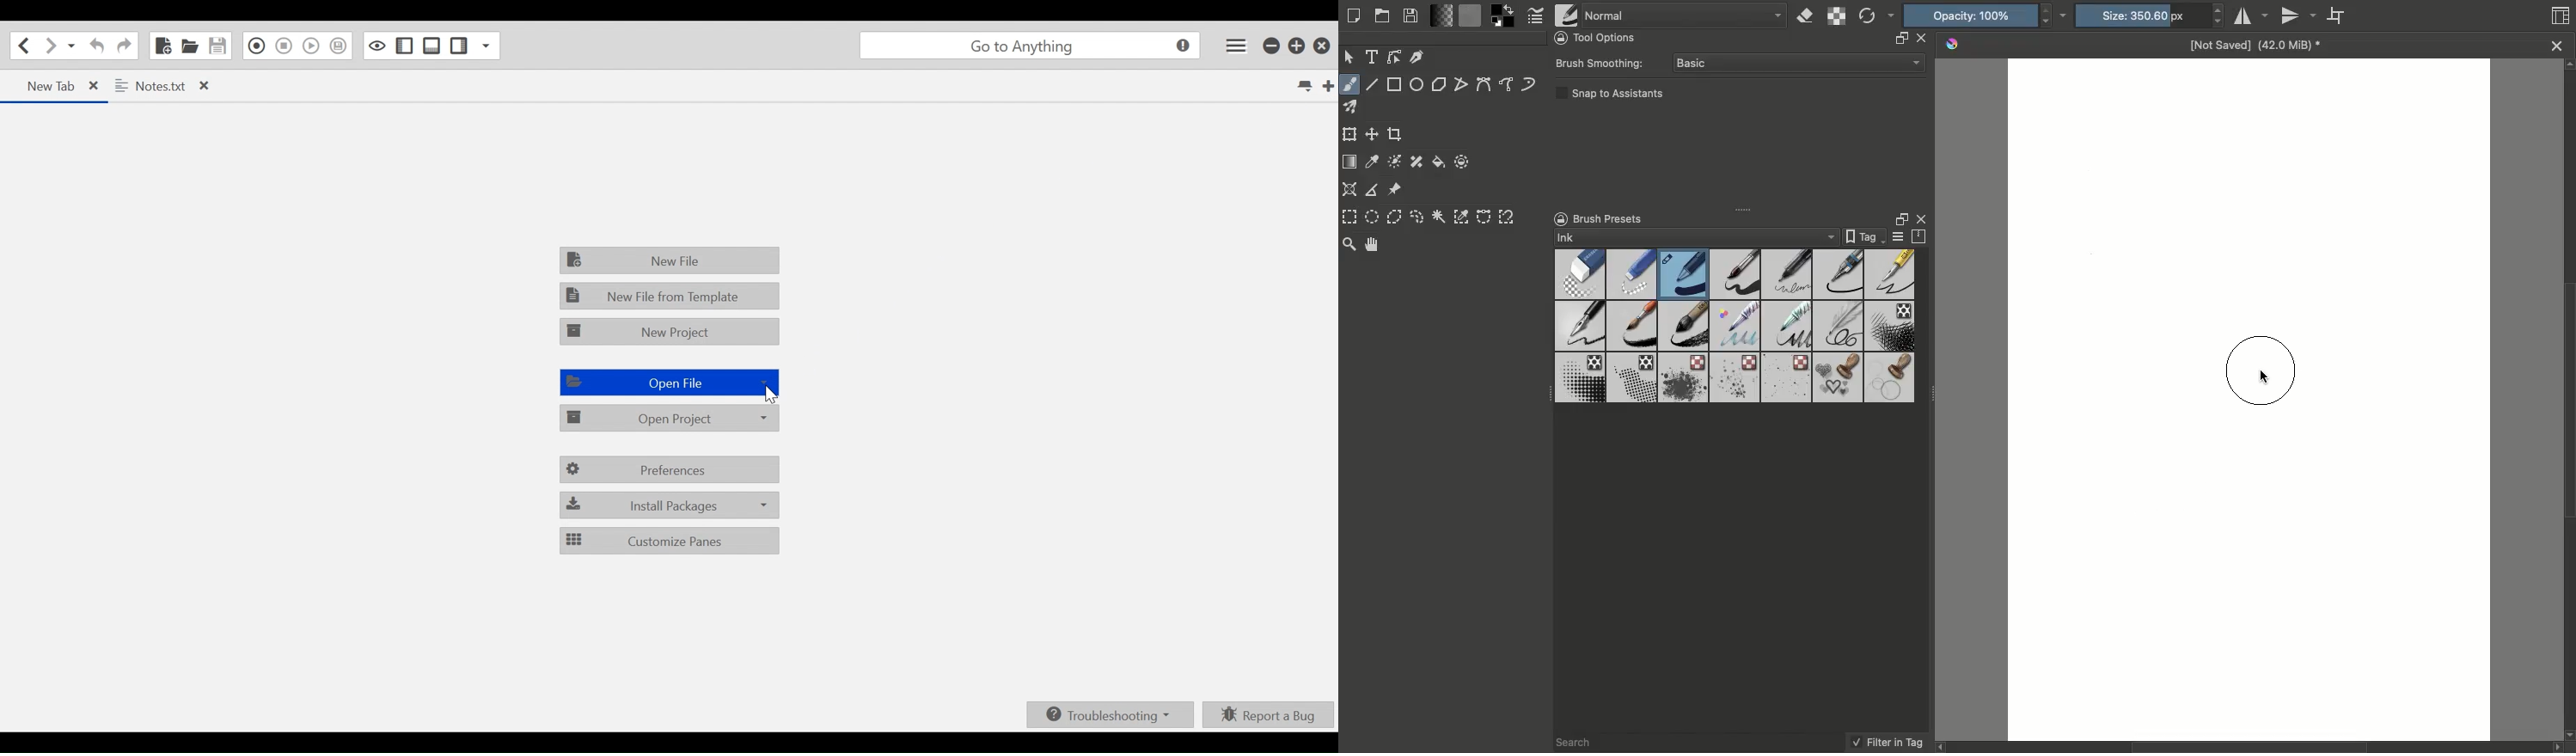 The width and height of the screenshot is (2576, 756). I want to click on Multibrush tool, so click(1356, 110).